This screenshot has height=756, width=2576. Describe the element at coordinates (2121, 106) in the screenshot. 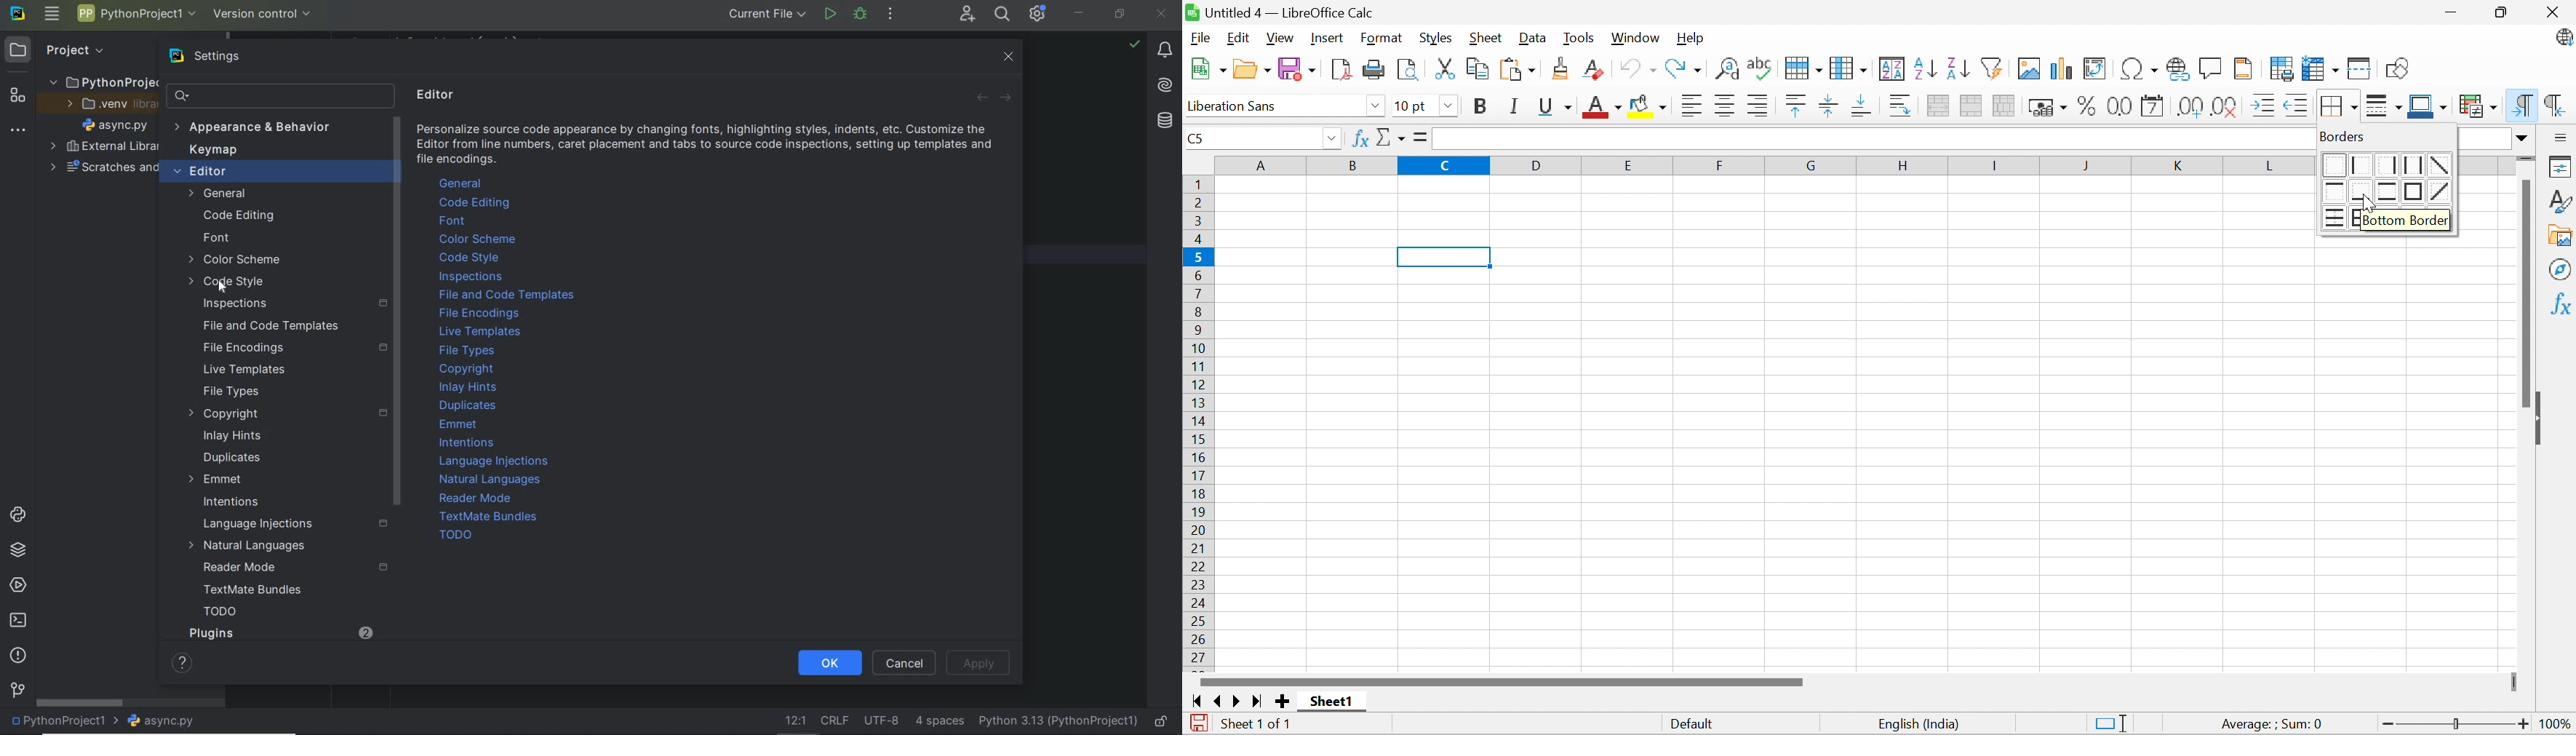

I see `Format as number` at that location.